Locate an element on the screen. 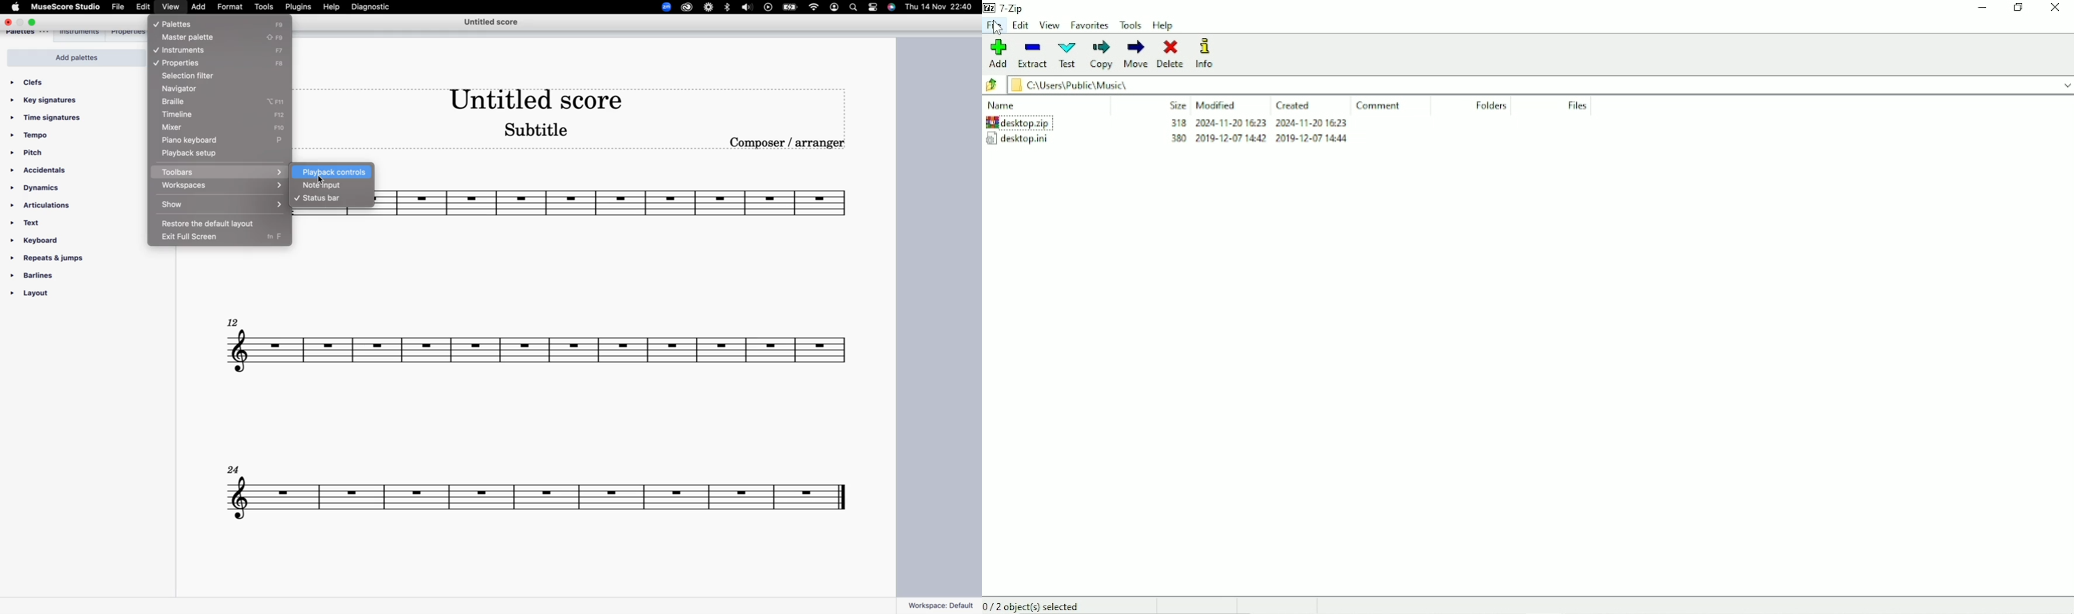 The image size is (2100, 616). search is located at coordinates (854, 8).